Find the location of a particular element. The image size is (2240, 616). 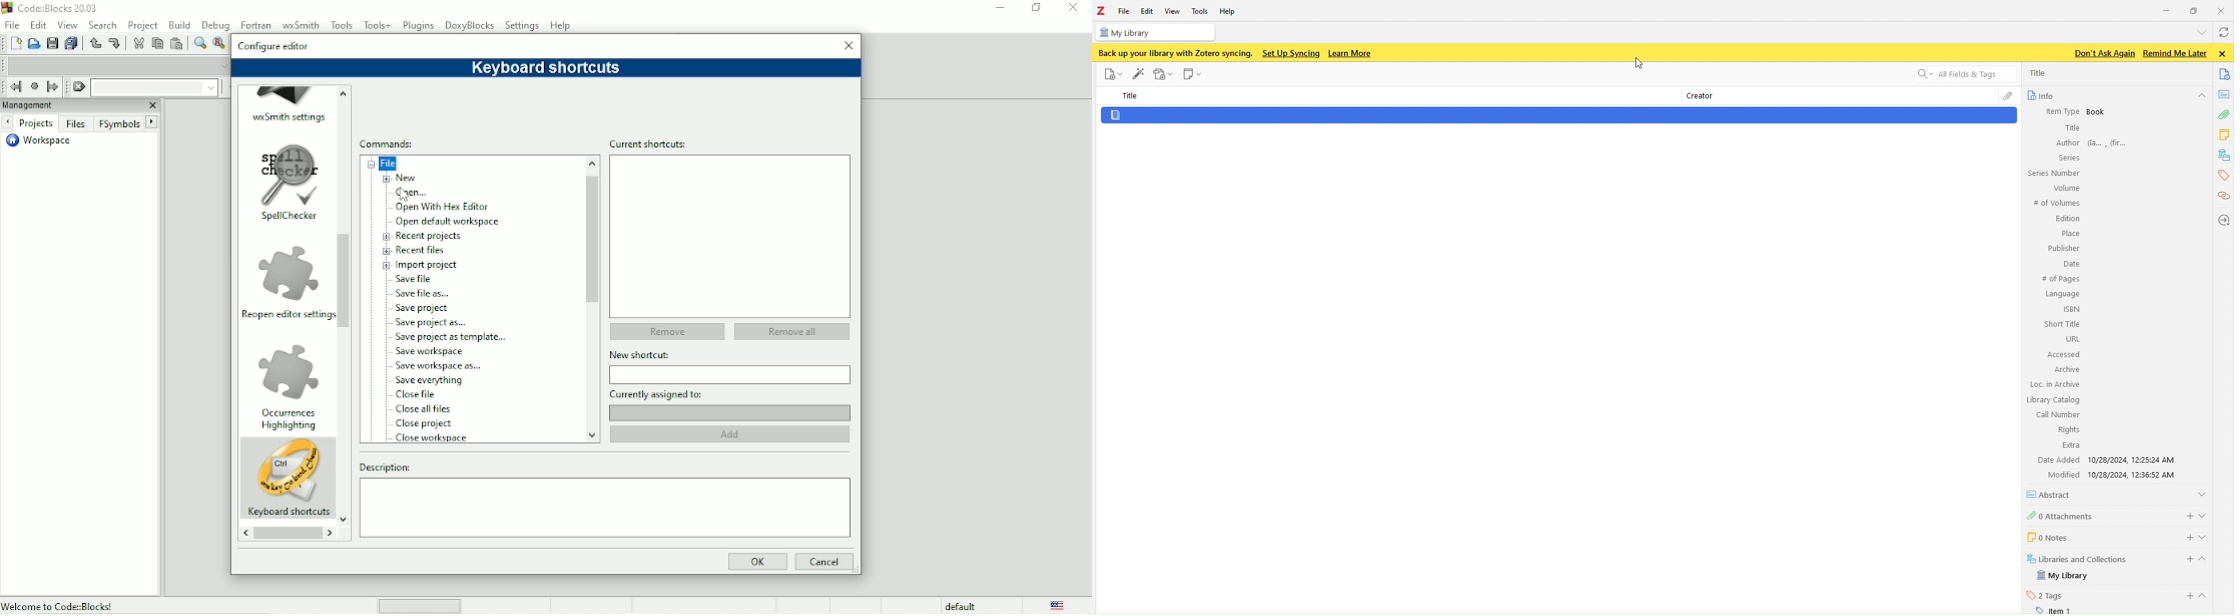

Open is located at coordinates (33, 43).